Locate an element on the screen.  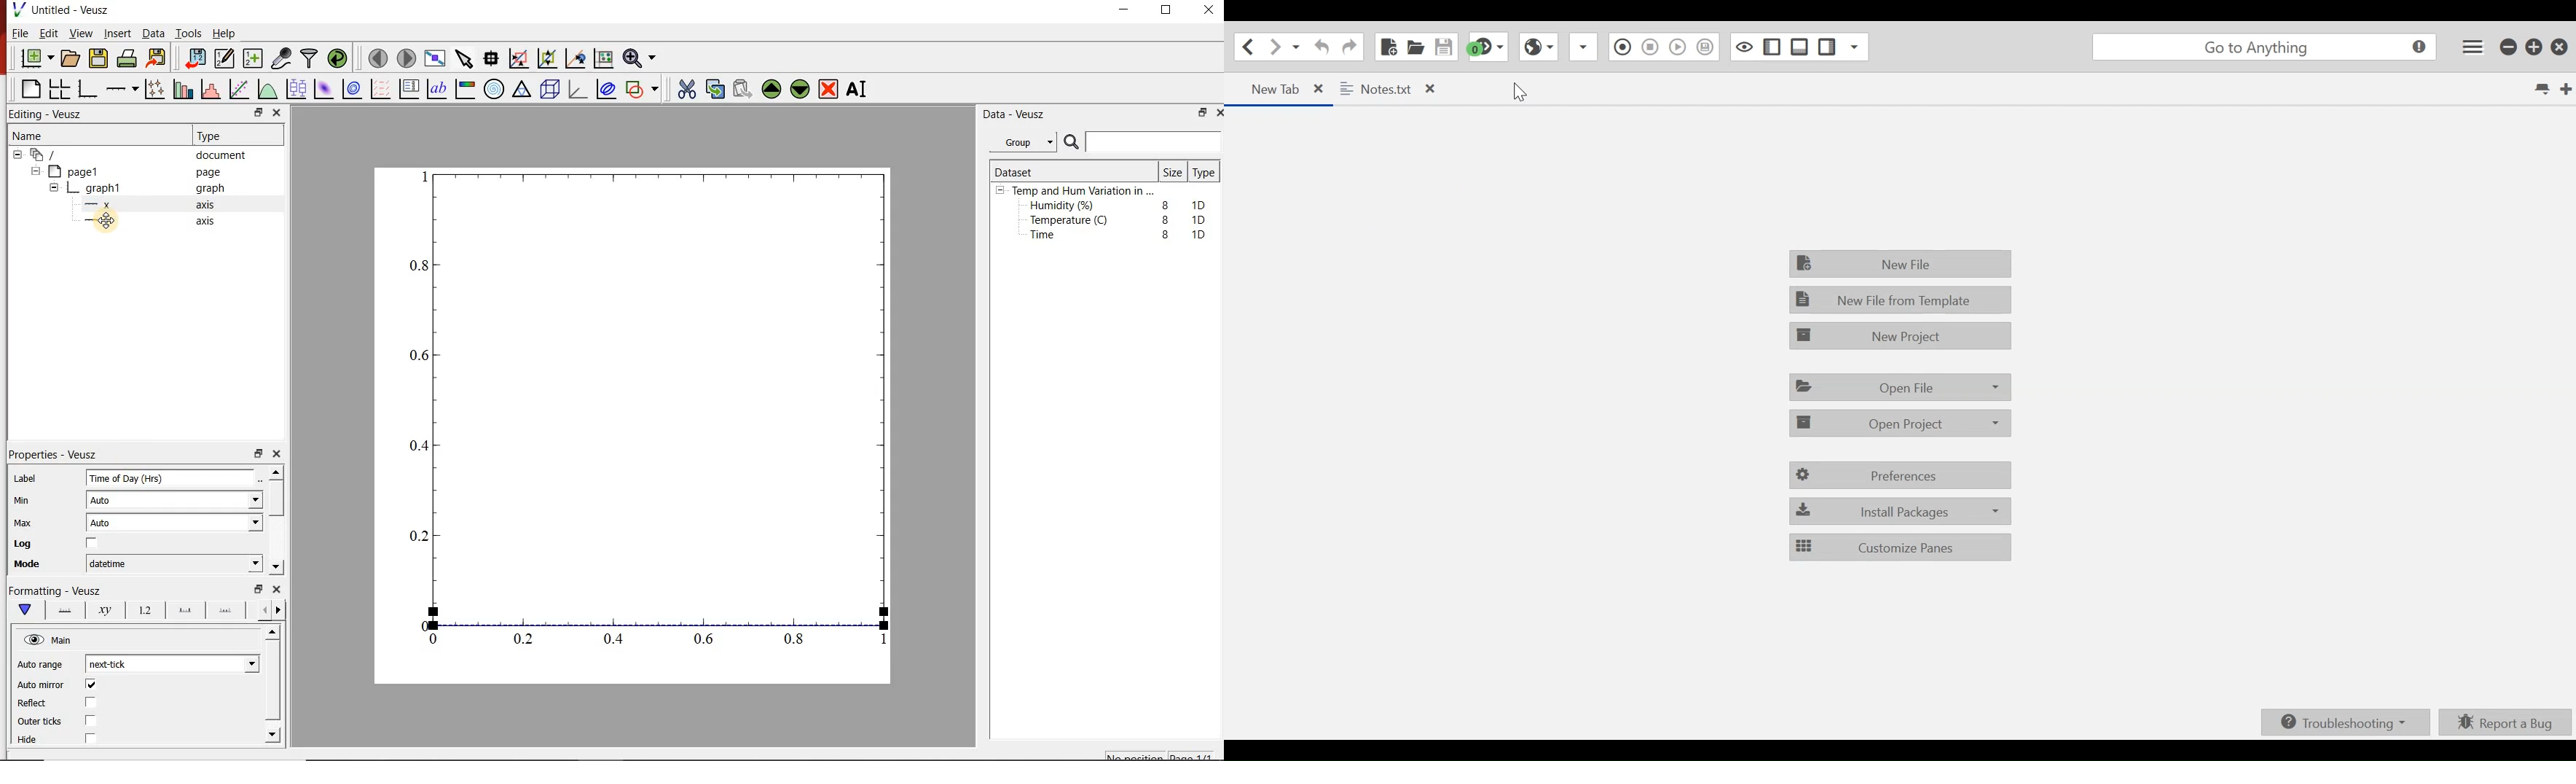
Graph is located at coordinates (664, 396).